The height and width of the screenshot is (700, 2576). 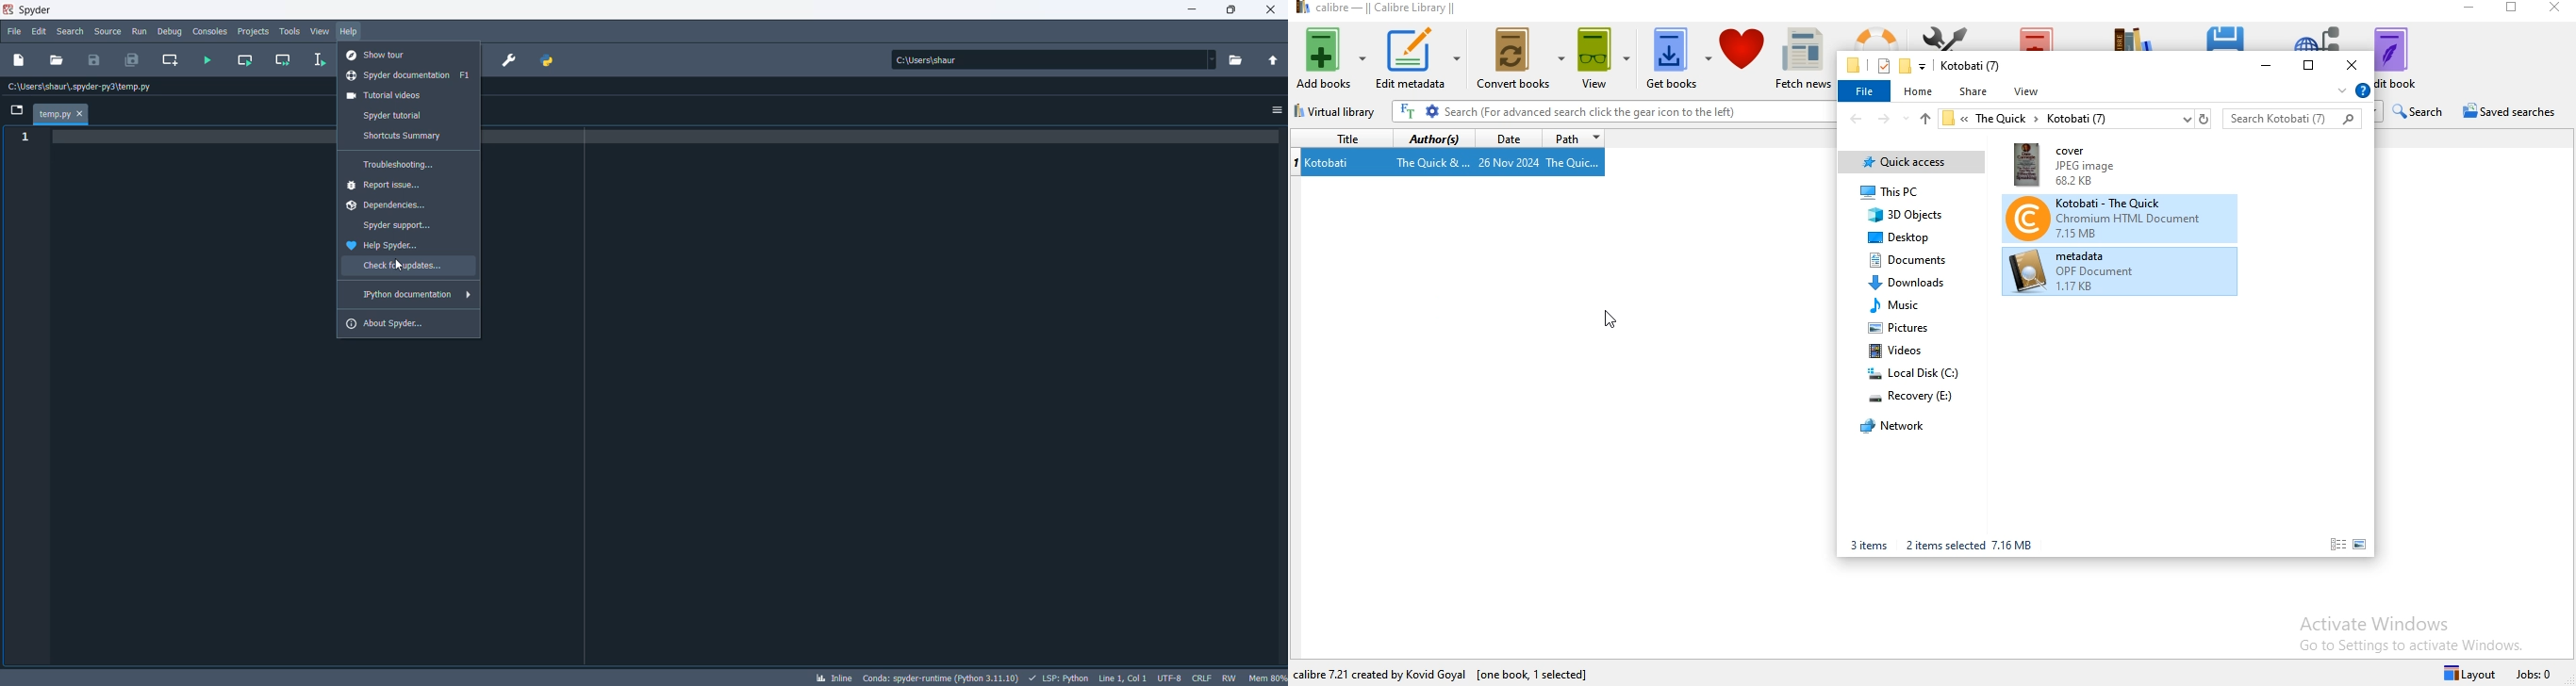 I want to click on create new cell, so click(x=171, y=61).